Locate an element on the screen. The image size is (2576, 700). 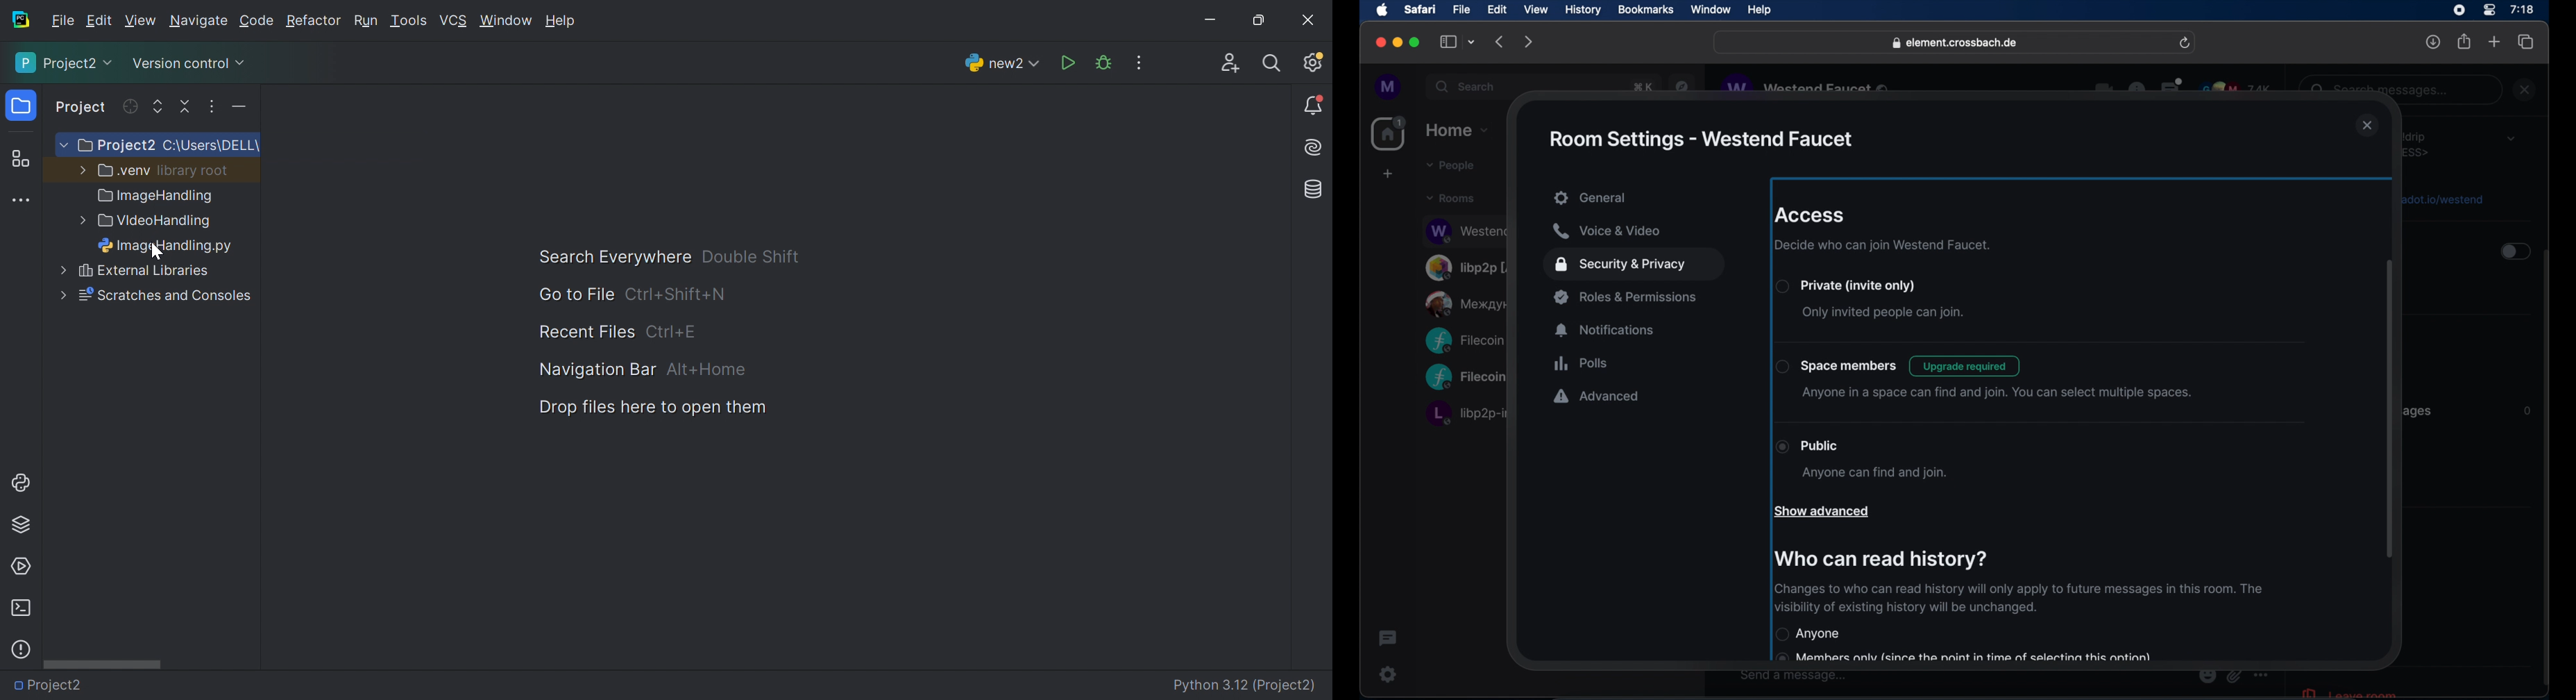
new tab is located at coordinates (2494, 41).